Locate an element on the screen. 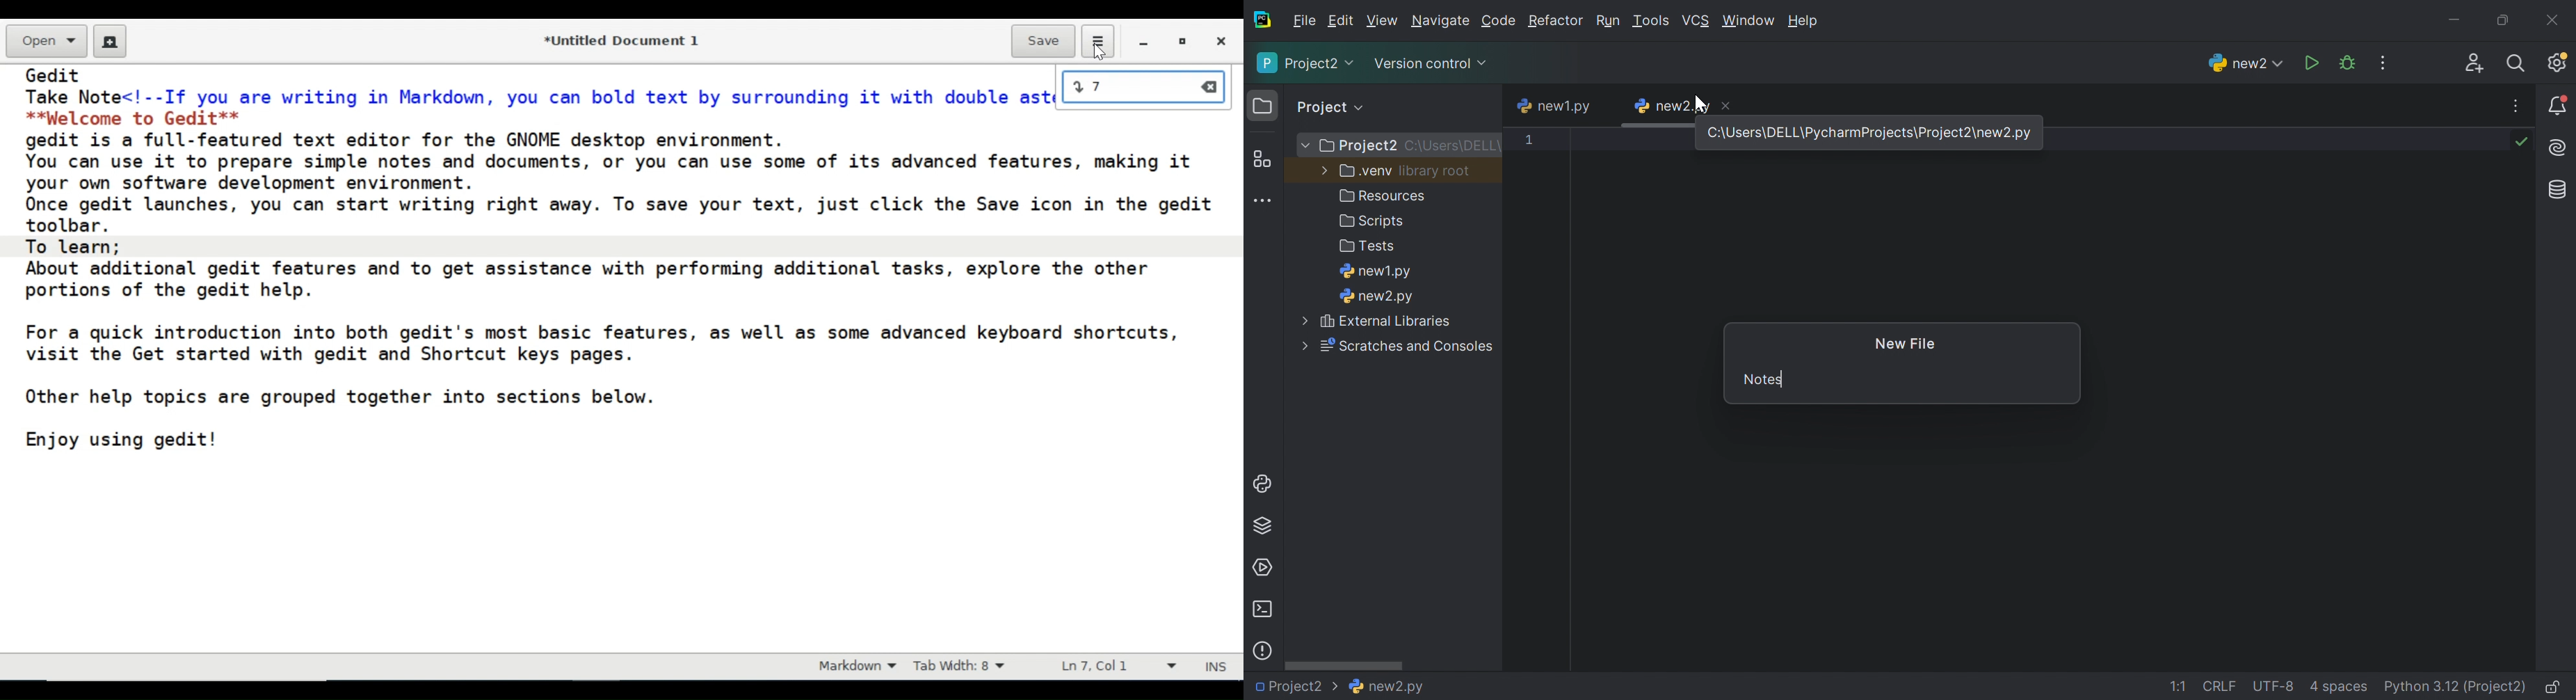 Image resolution: width=2576 pixels, height=700 pixels. expand all is located at coordinates (1362, 106).